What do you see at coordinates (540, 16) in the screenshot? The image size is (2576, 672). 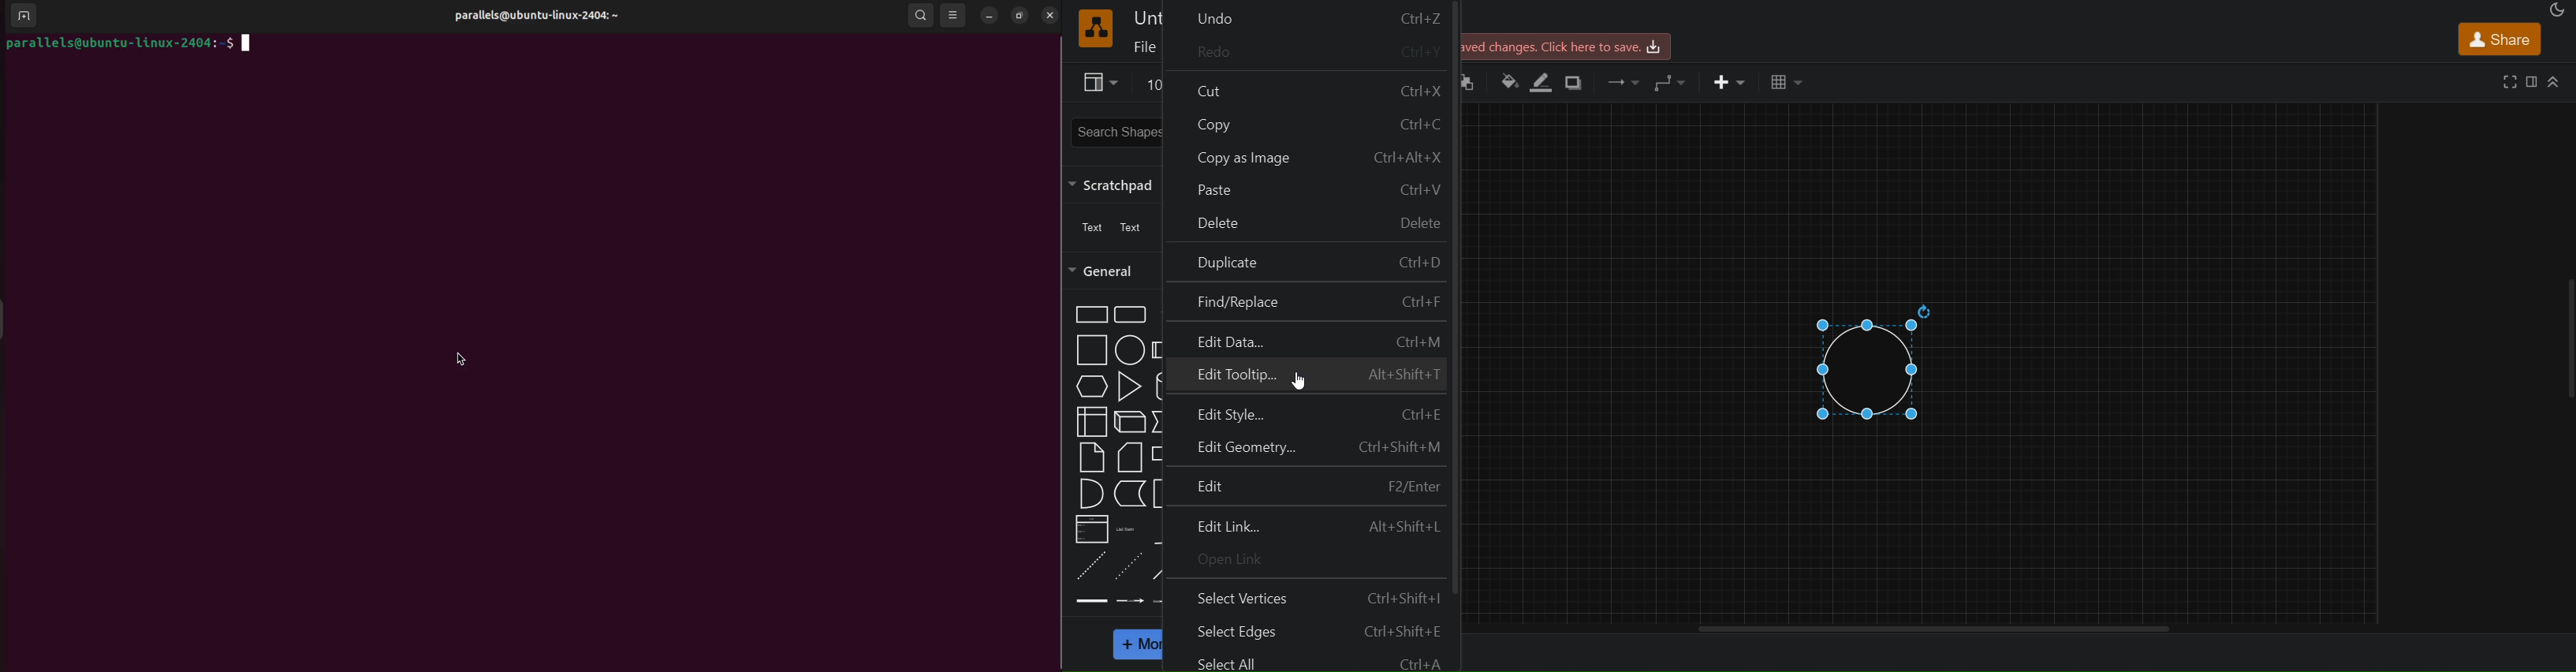 I see `parallels` at bounding box center [540, 16].